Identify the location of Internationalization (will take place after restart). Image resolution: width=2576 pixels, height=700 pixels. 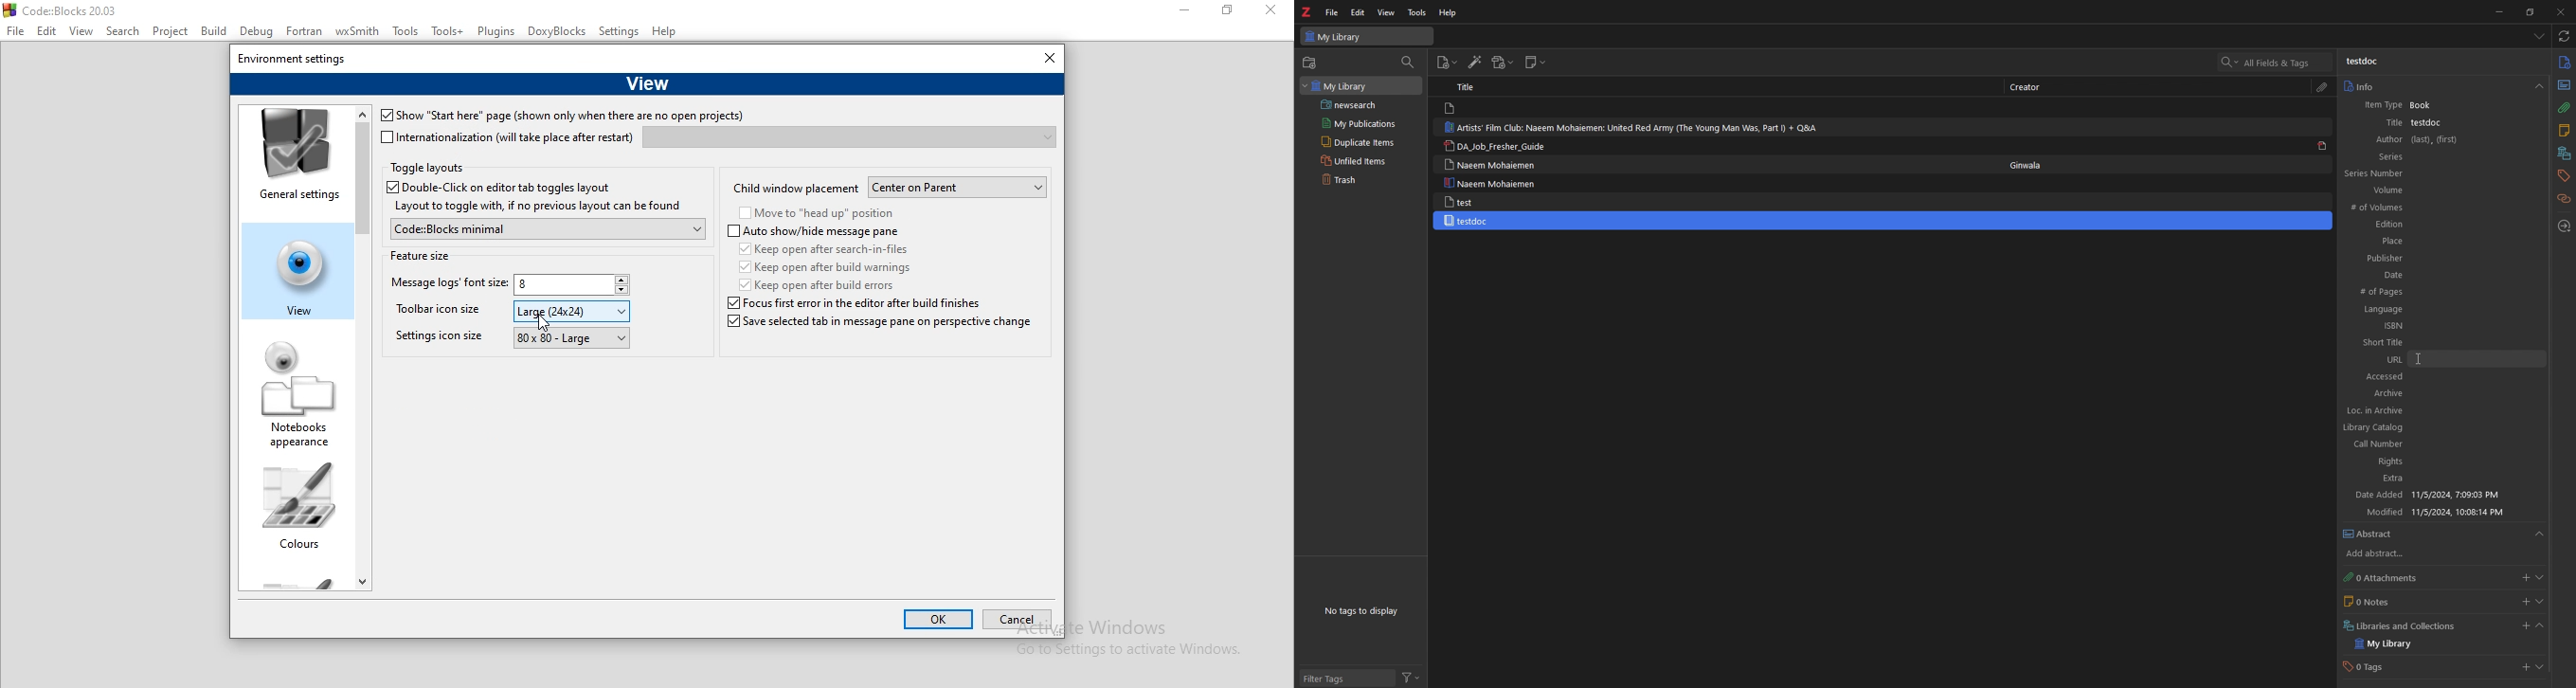
(508, 137).